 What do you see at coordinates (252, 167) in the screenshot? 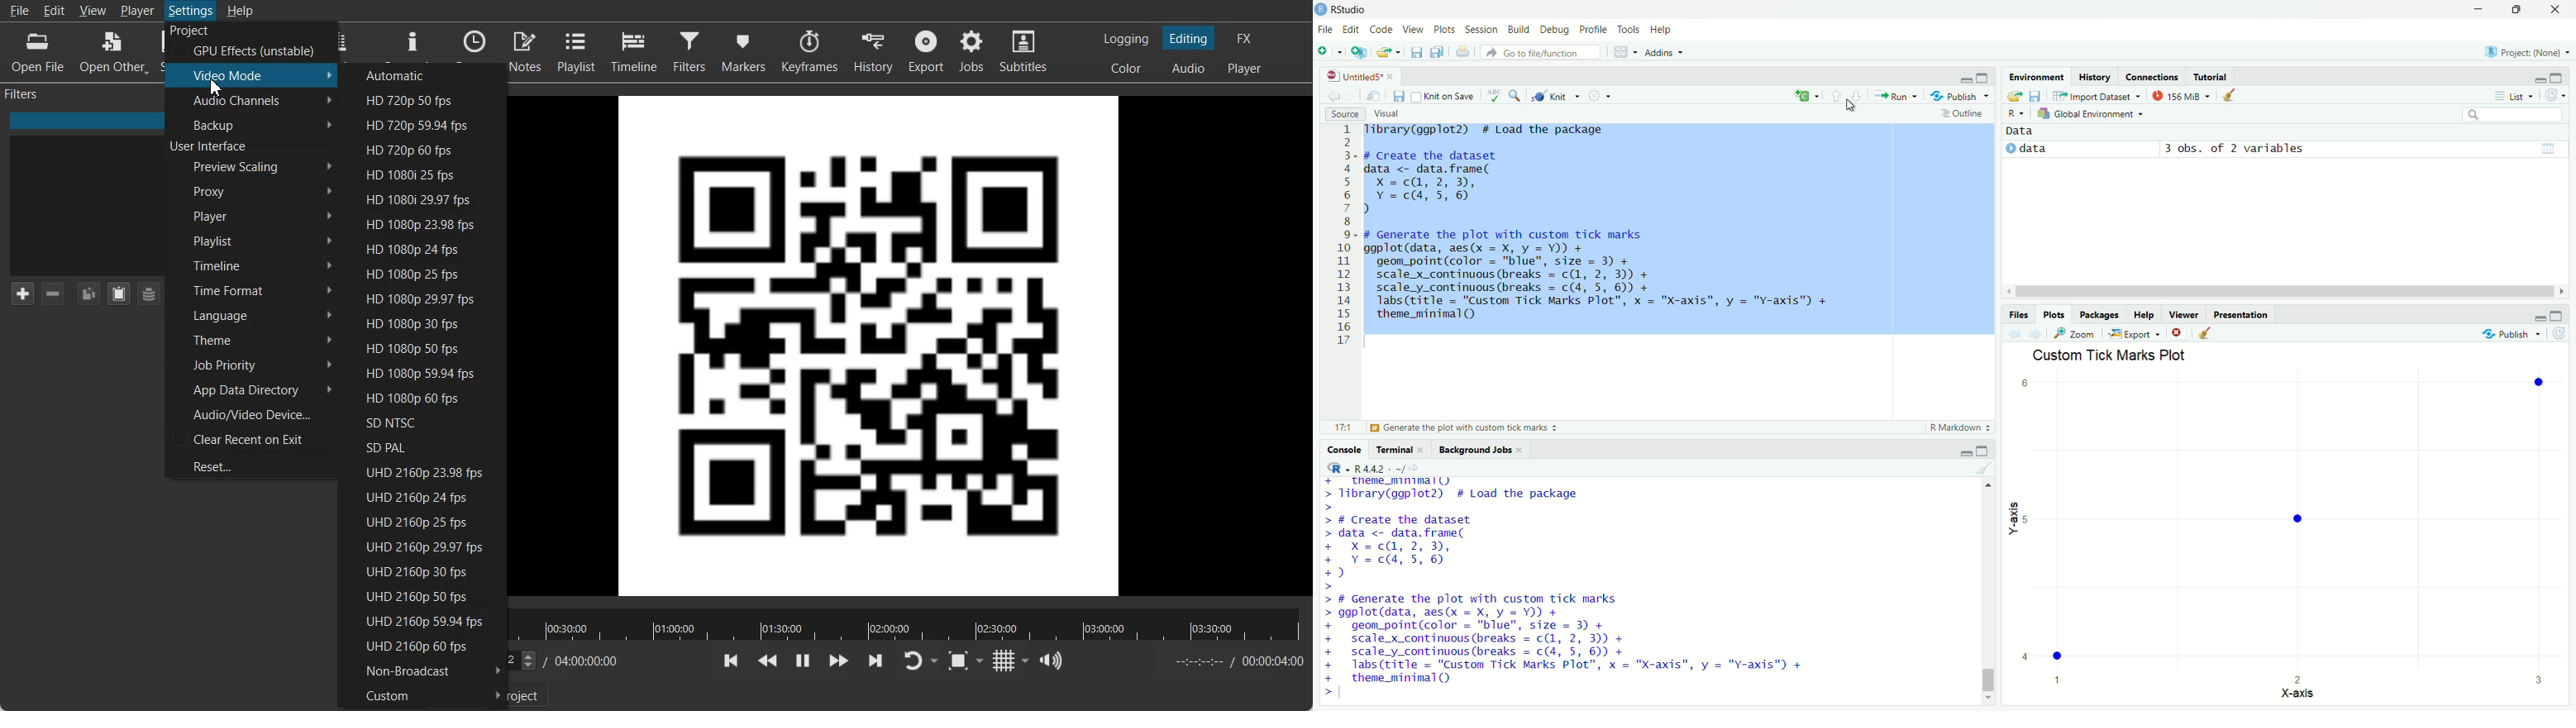
I see `Preview Scaling` at bounding box center [252, 167].